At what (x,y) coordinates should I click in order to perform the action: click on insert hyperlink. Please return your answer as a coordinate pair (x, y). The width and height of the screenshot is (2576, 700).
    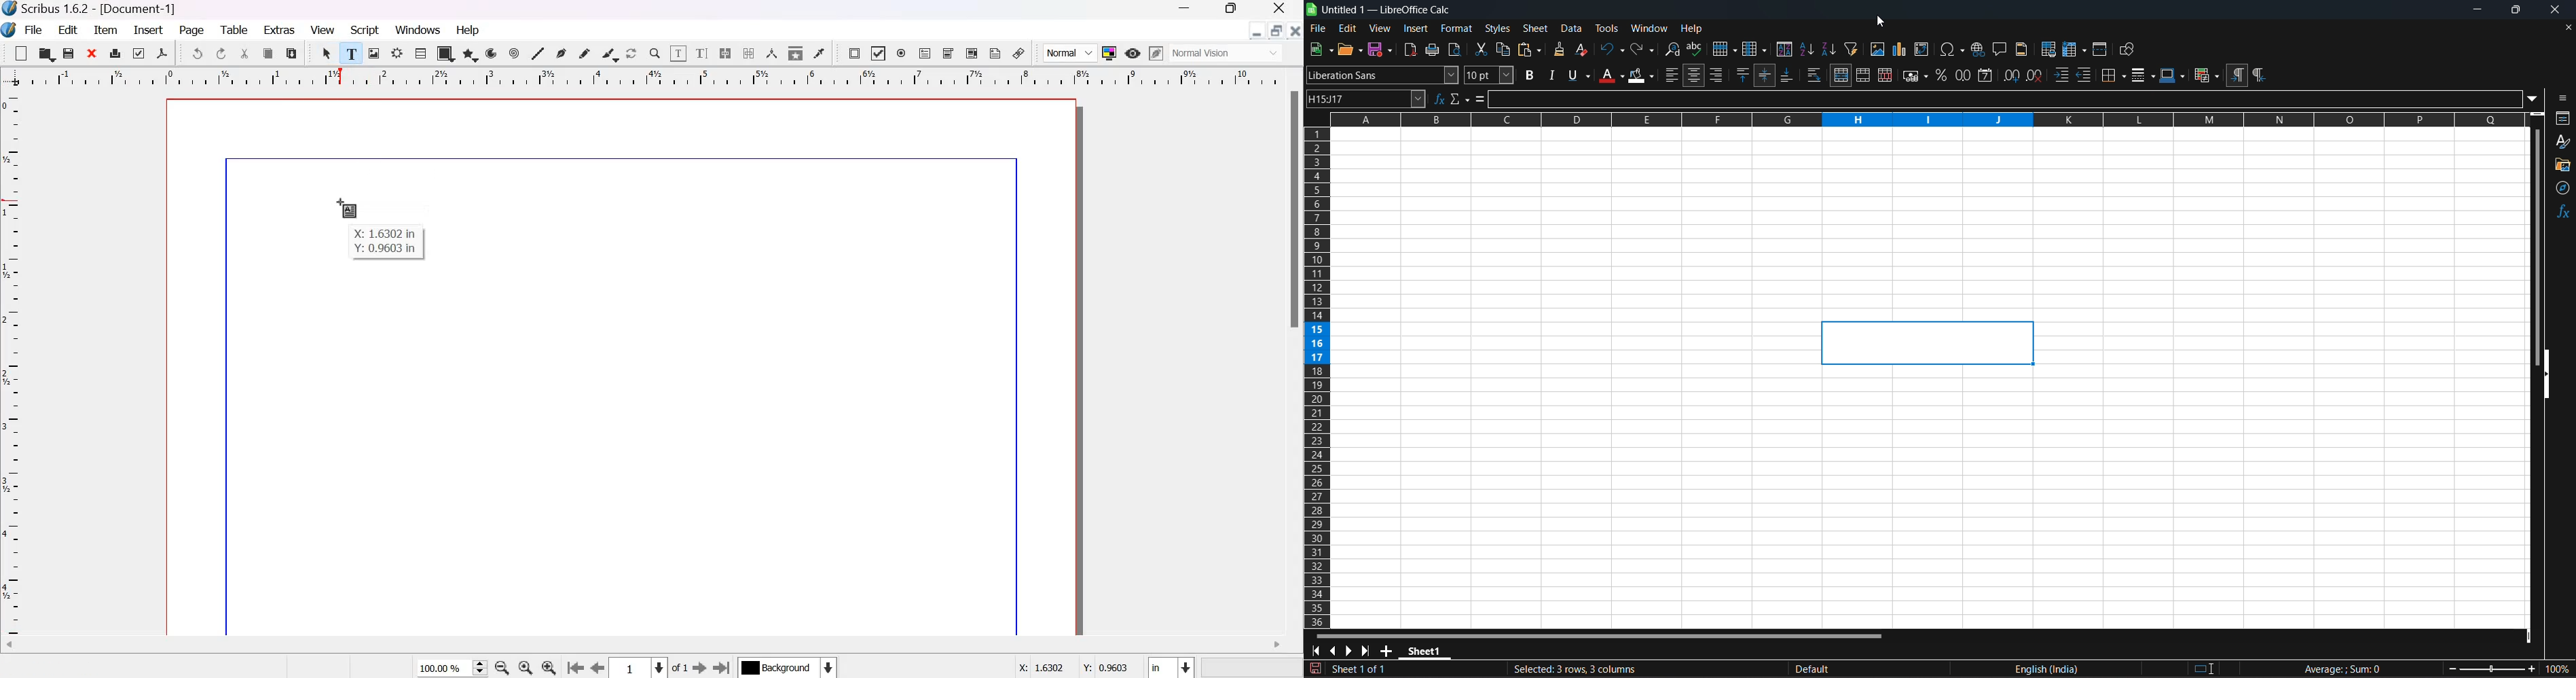
    Looking at the image, I should click on (1979, 48).